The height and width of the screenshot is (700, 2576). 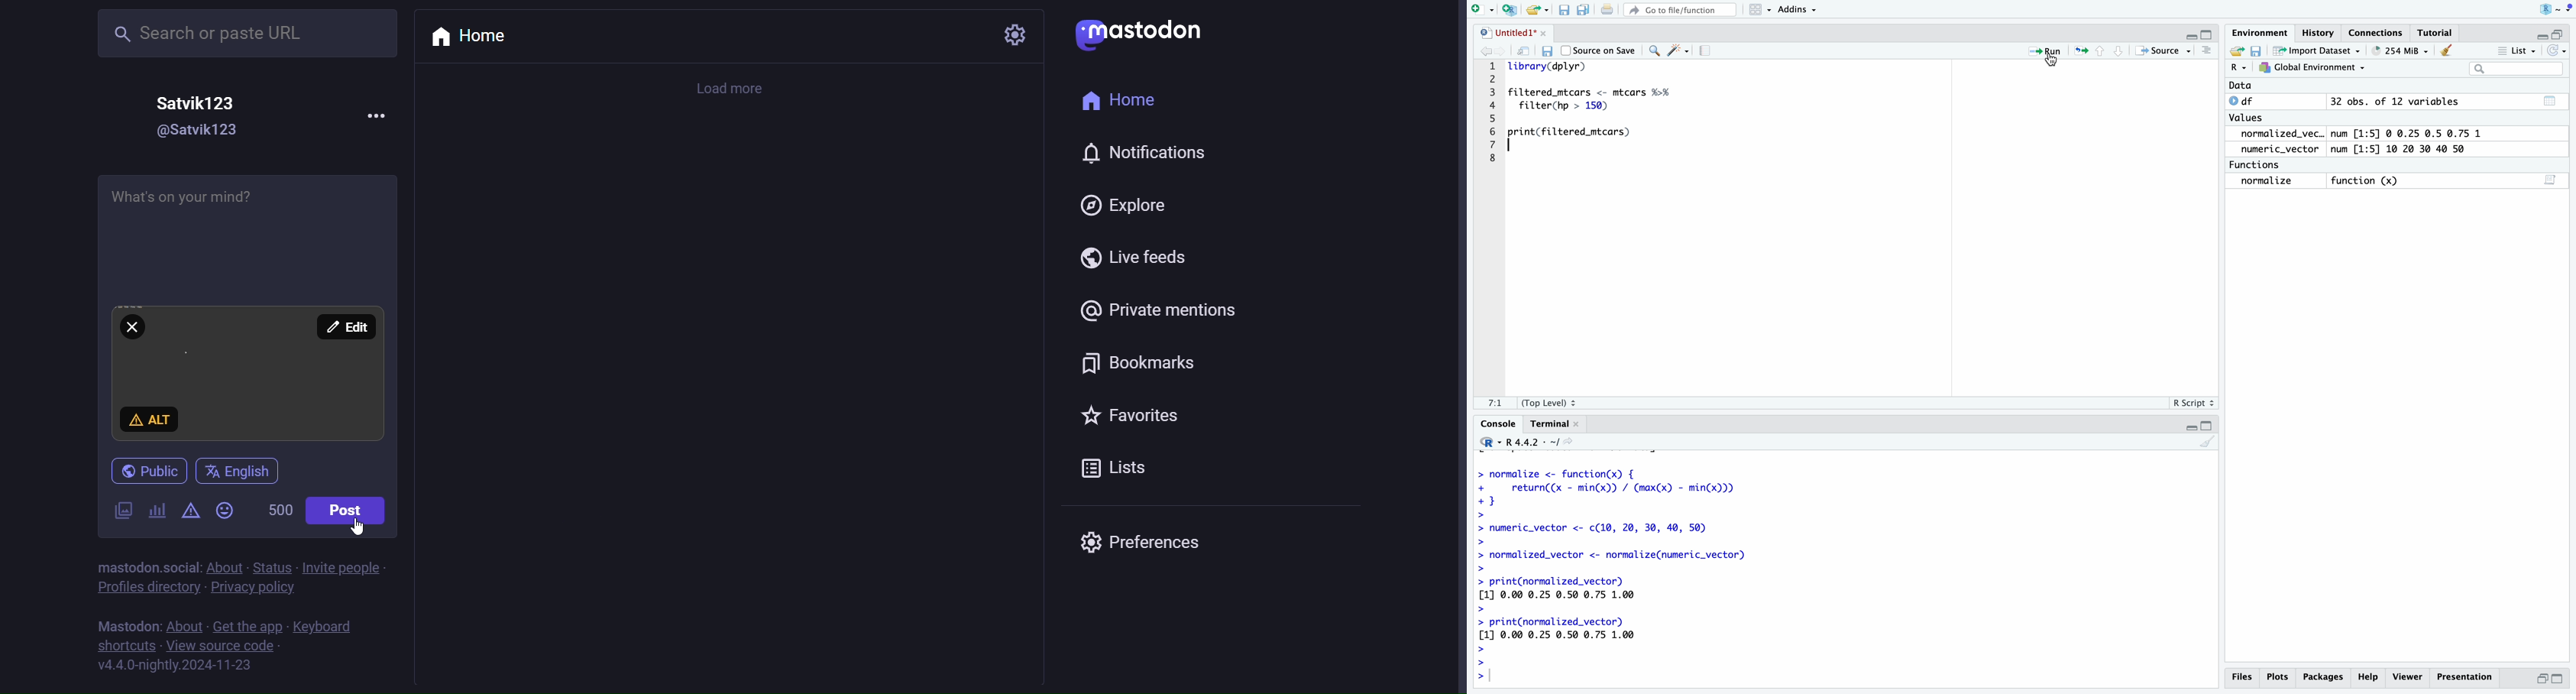 I want to click on save all, so click(x=1584, y=11).